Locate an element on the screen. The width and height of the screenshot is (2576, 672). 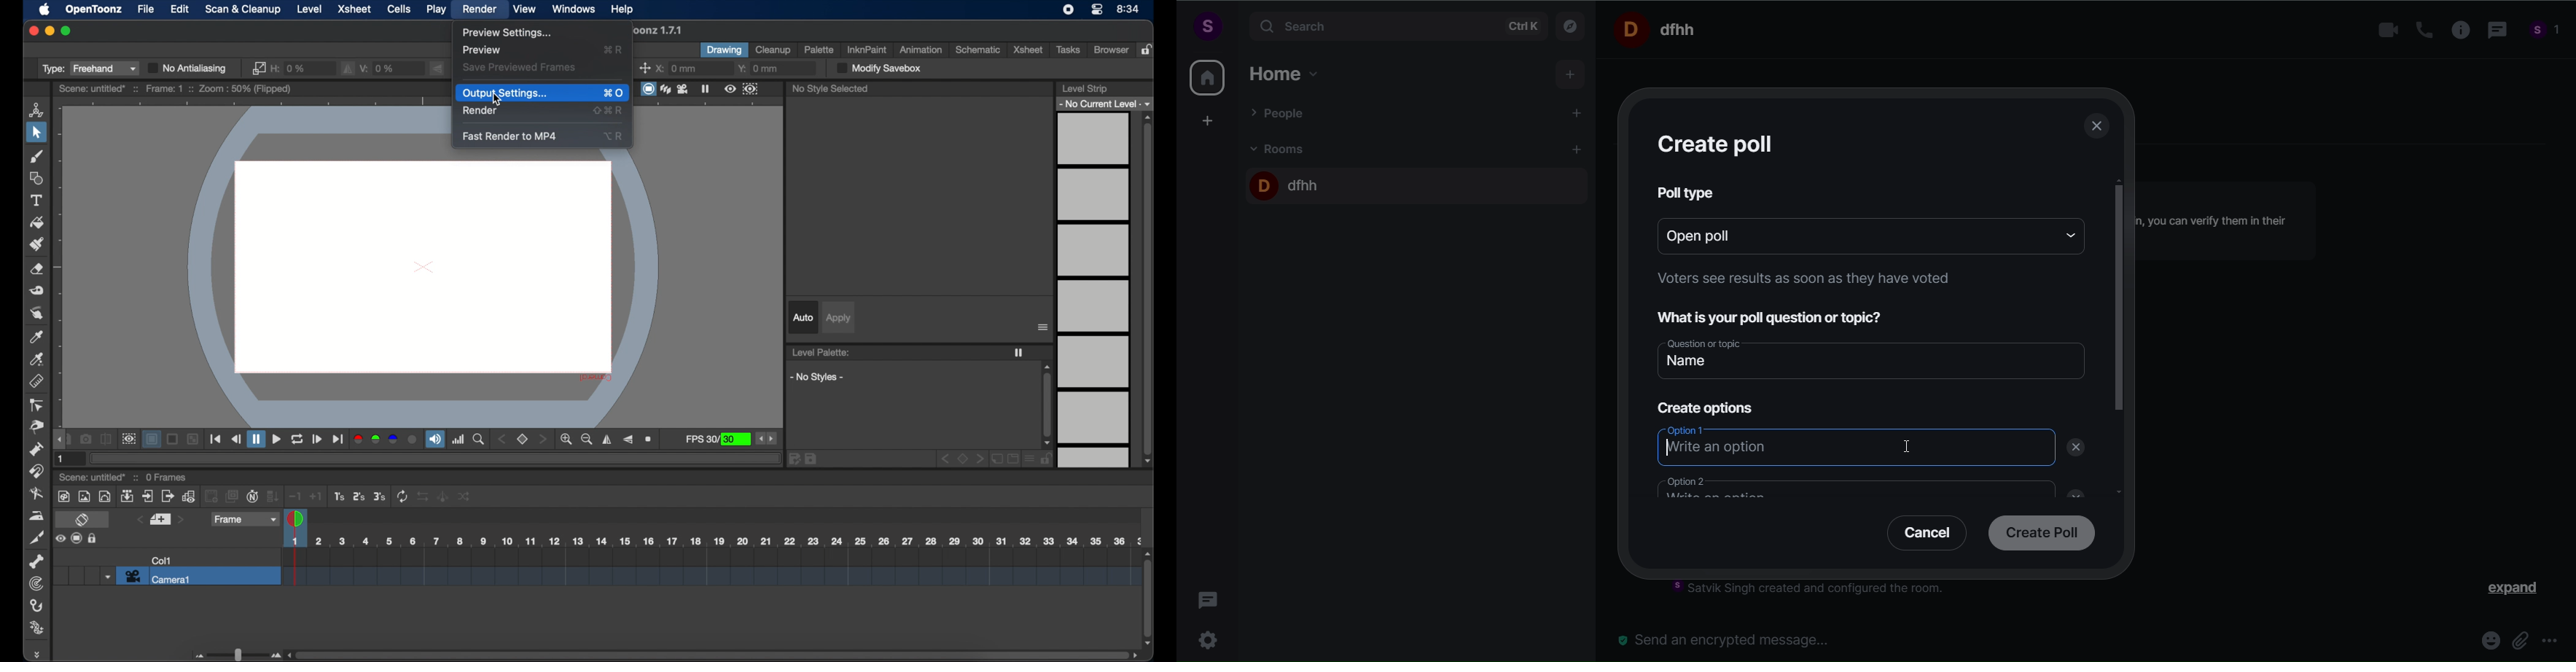
level strip is located at coordinates (1084, 88).